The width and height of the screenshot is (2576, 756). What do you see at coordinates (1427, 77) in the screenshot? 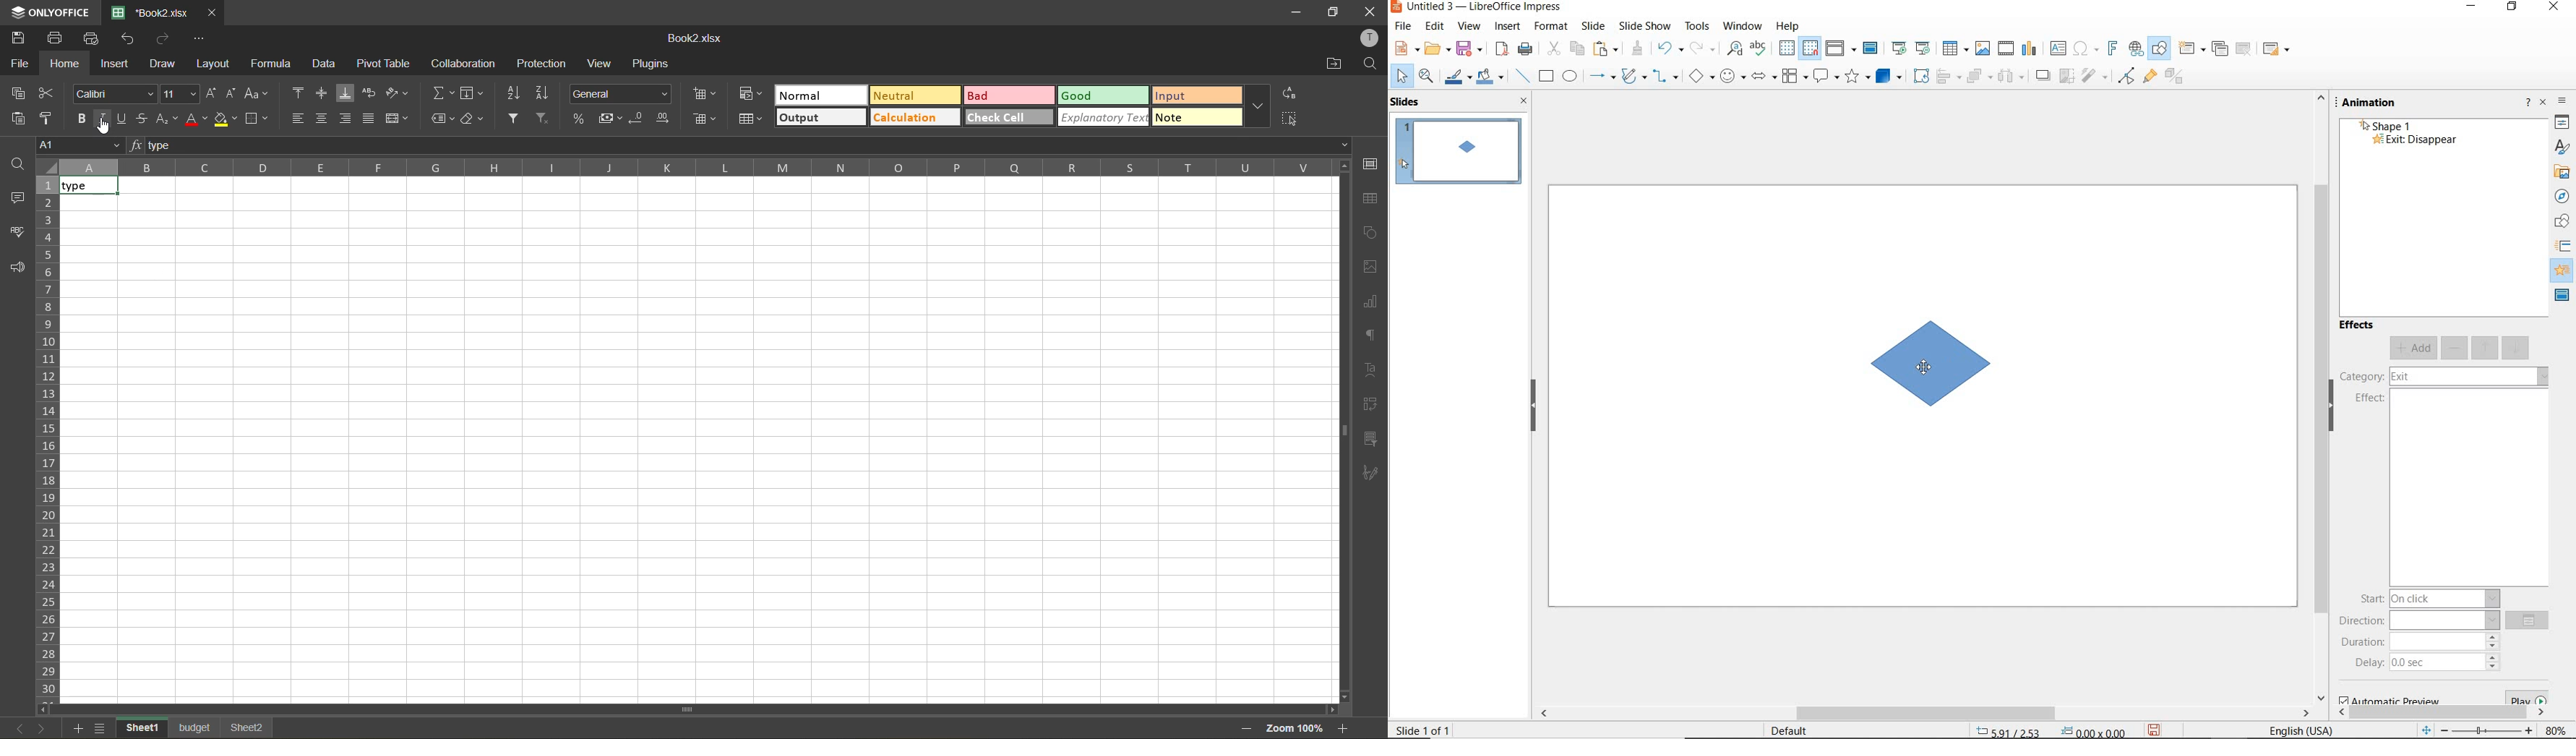
I see `zoom and pan` at bounding box center [1427, 77].